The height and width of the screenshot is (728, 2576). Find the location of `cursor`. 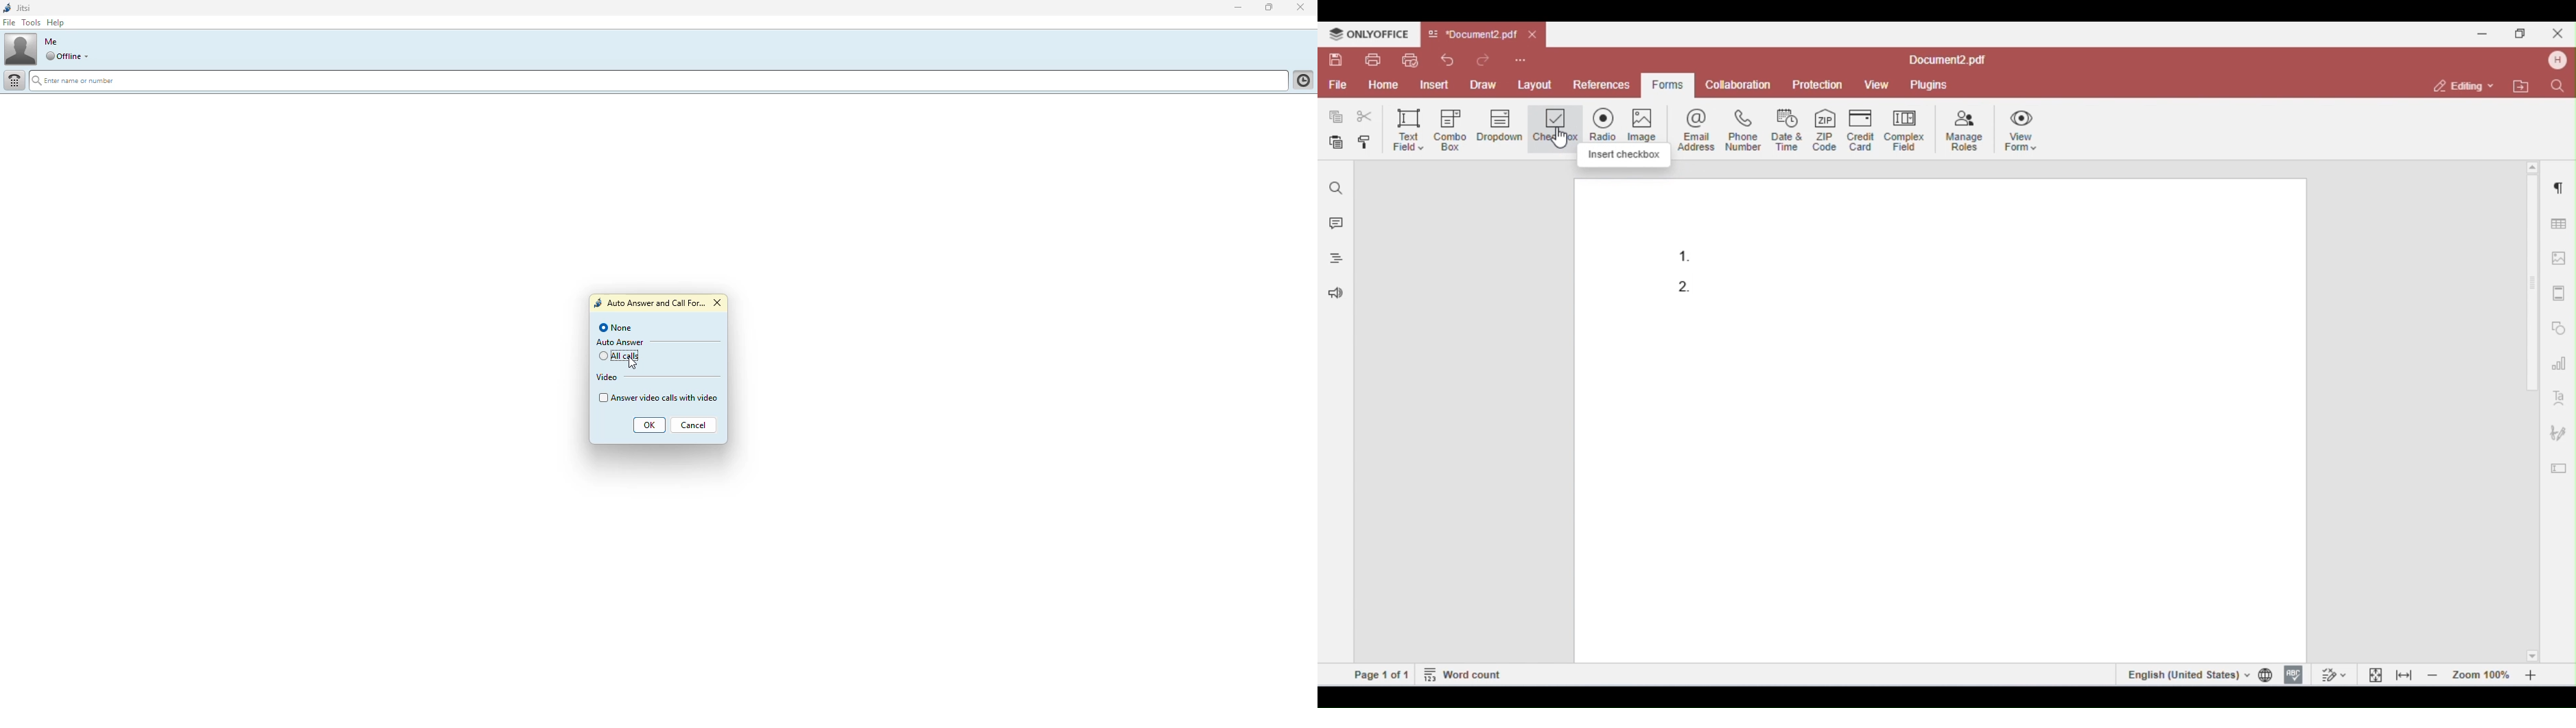

cursor is located at coordinates (637, 359).